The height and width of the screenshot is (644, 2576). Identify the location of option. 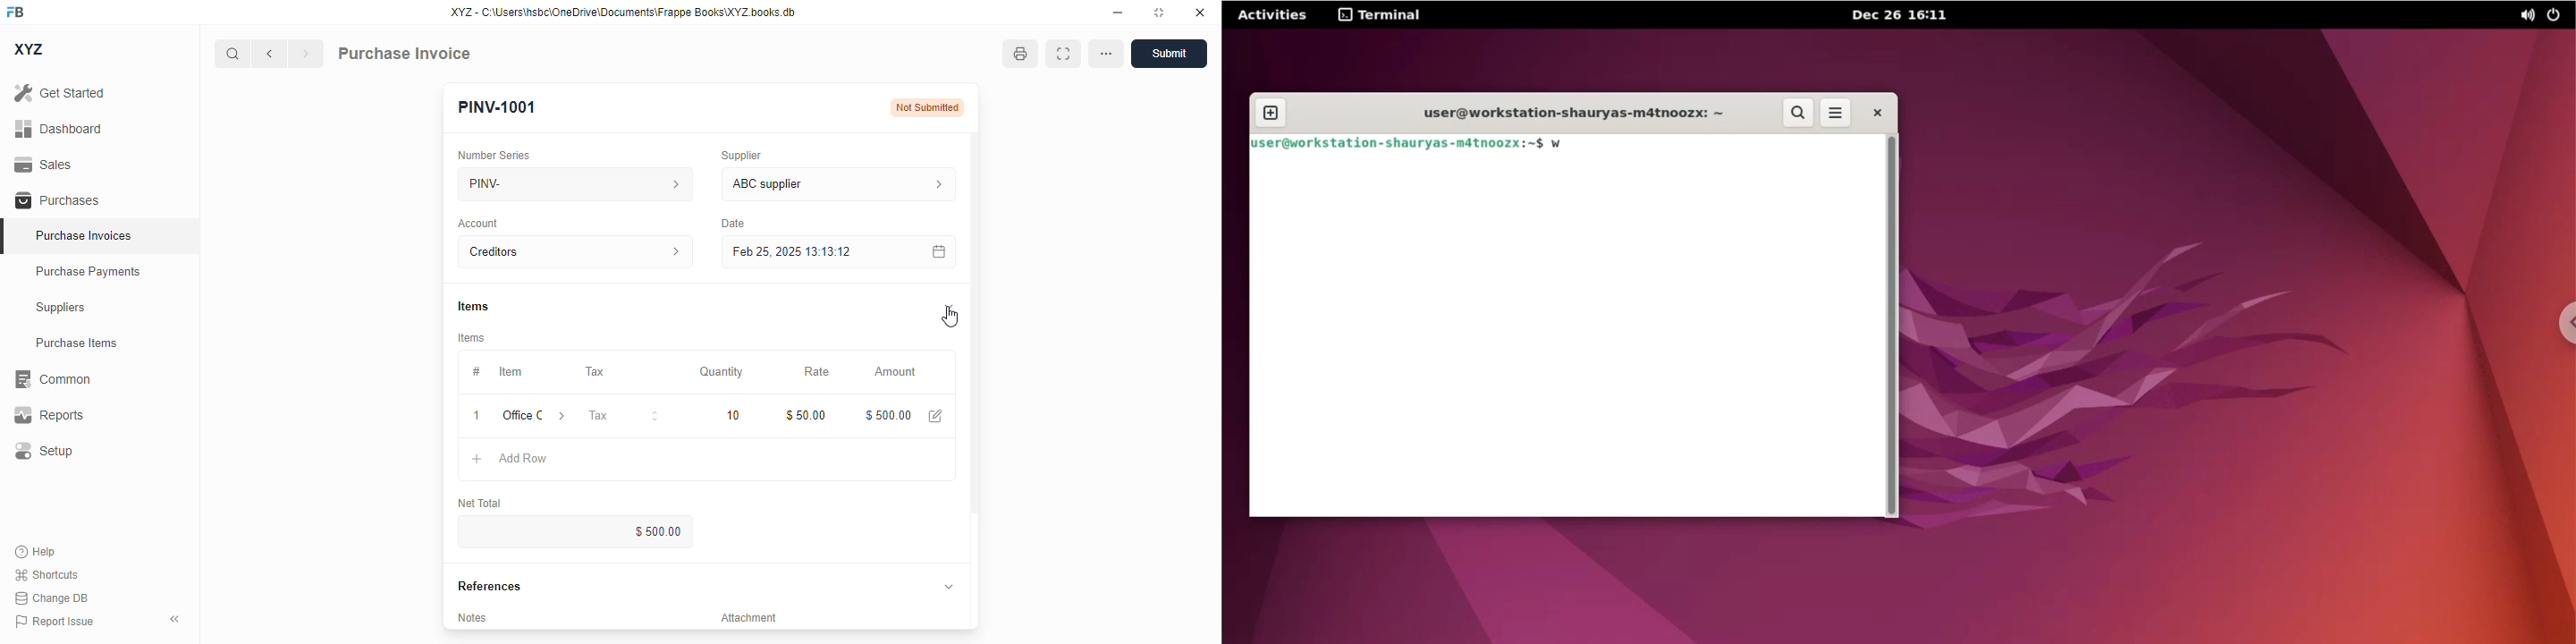
(1106, 54).